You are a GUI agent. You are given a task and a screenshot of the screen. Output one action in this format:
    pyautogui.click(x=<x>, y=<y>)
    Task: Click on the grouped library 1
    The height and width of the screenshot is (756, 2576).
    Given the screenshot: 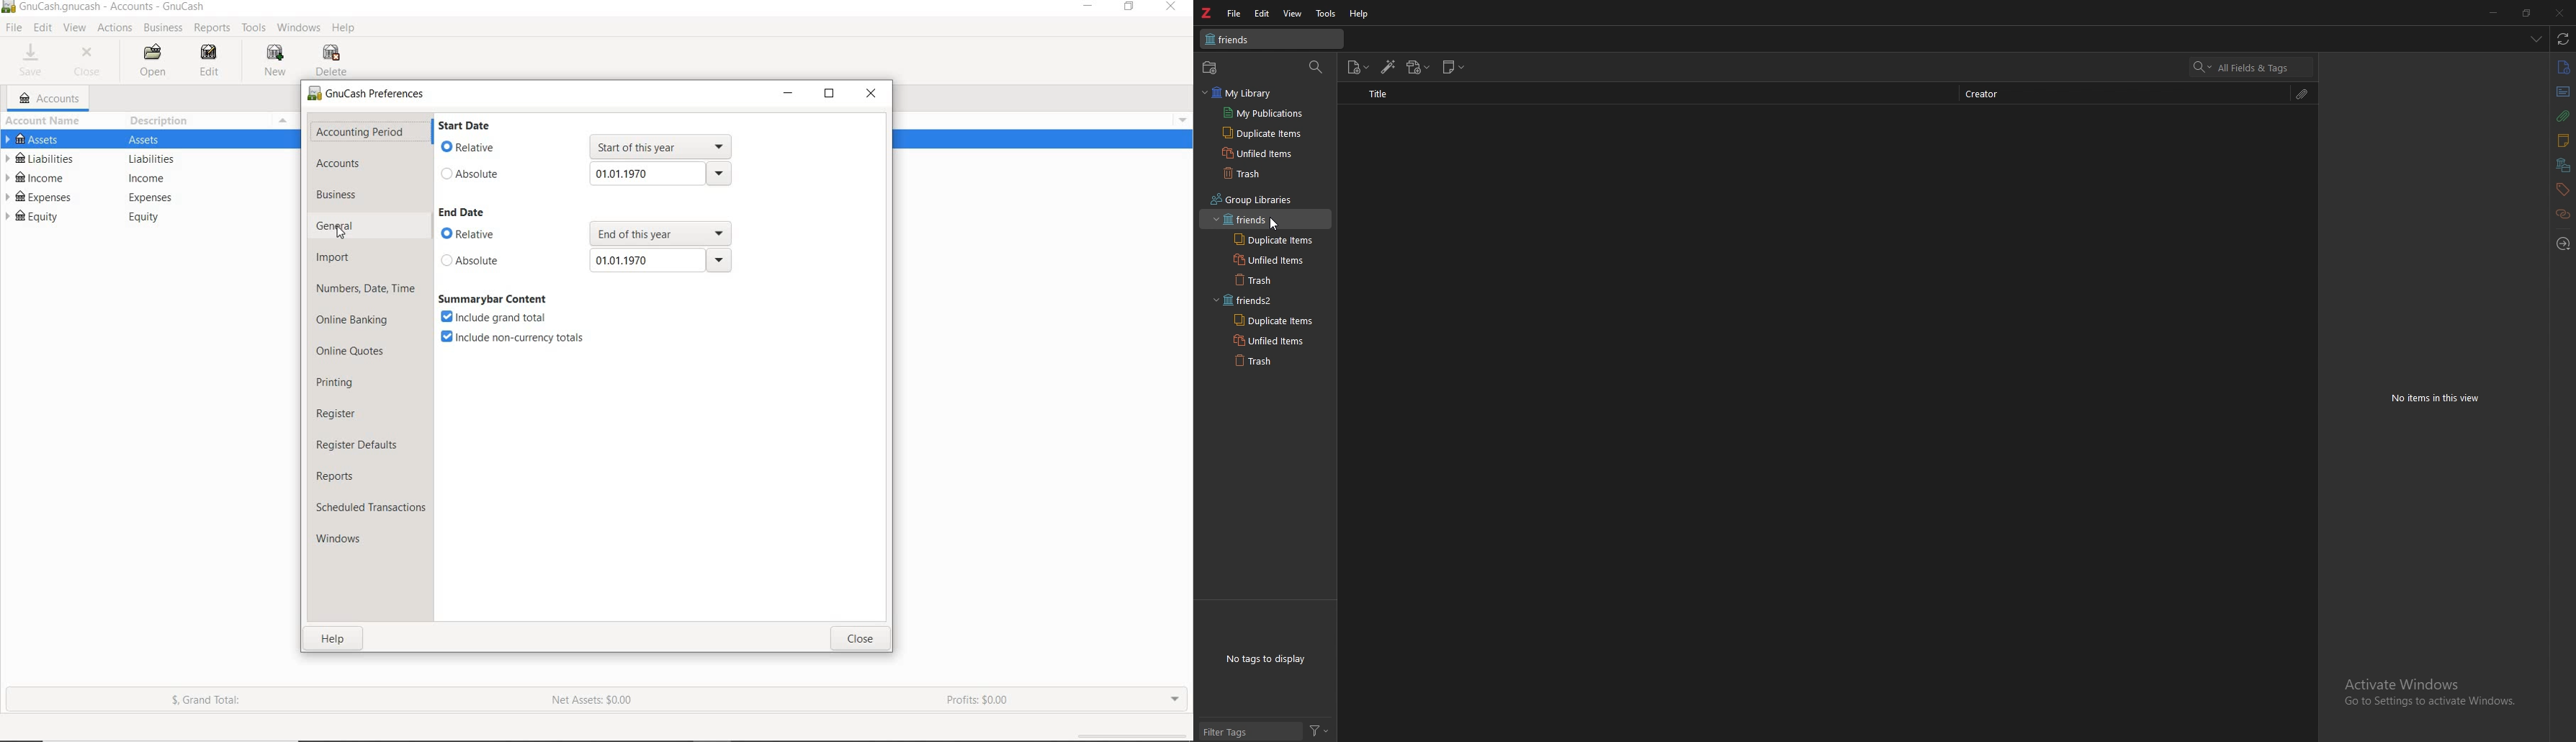 What is the action you would take?
    pyautogui.click(x=1265, y=219)
    